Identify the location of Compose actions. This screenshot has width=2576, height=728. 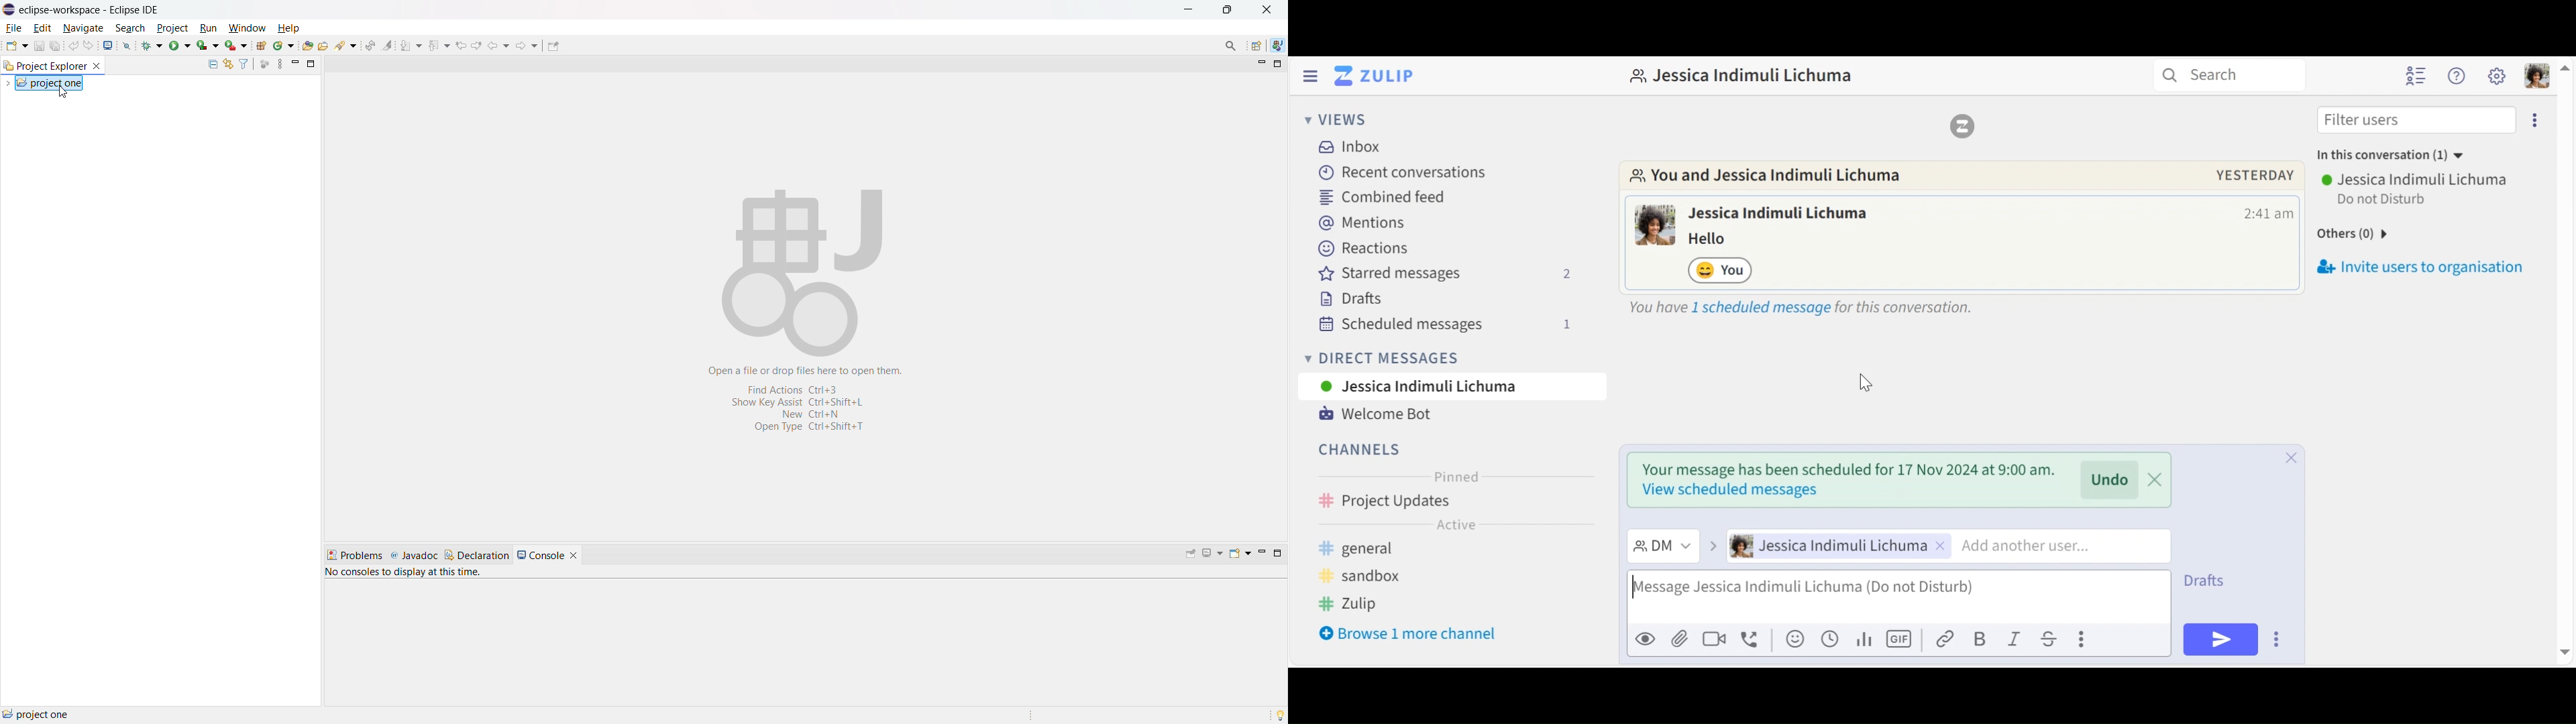
(2080, 637).